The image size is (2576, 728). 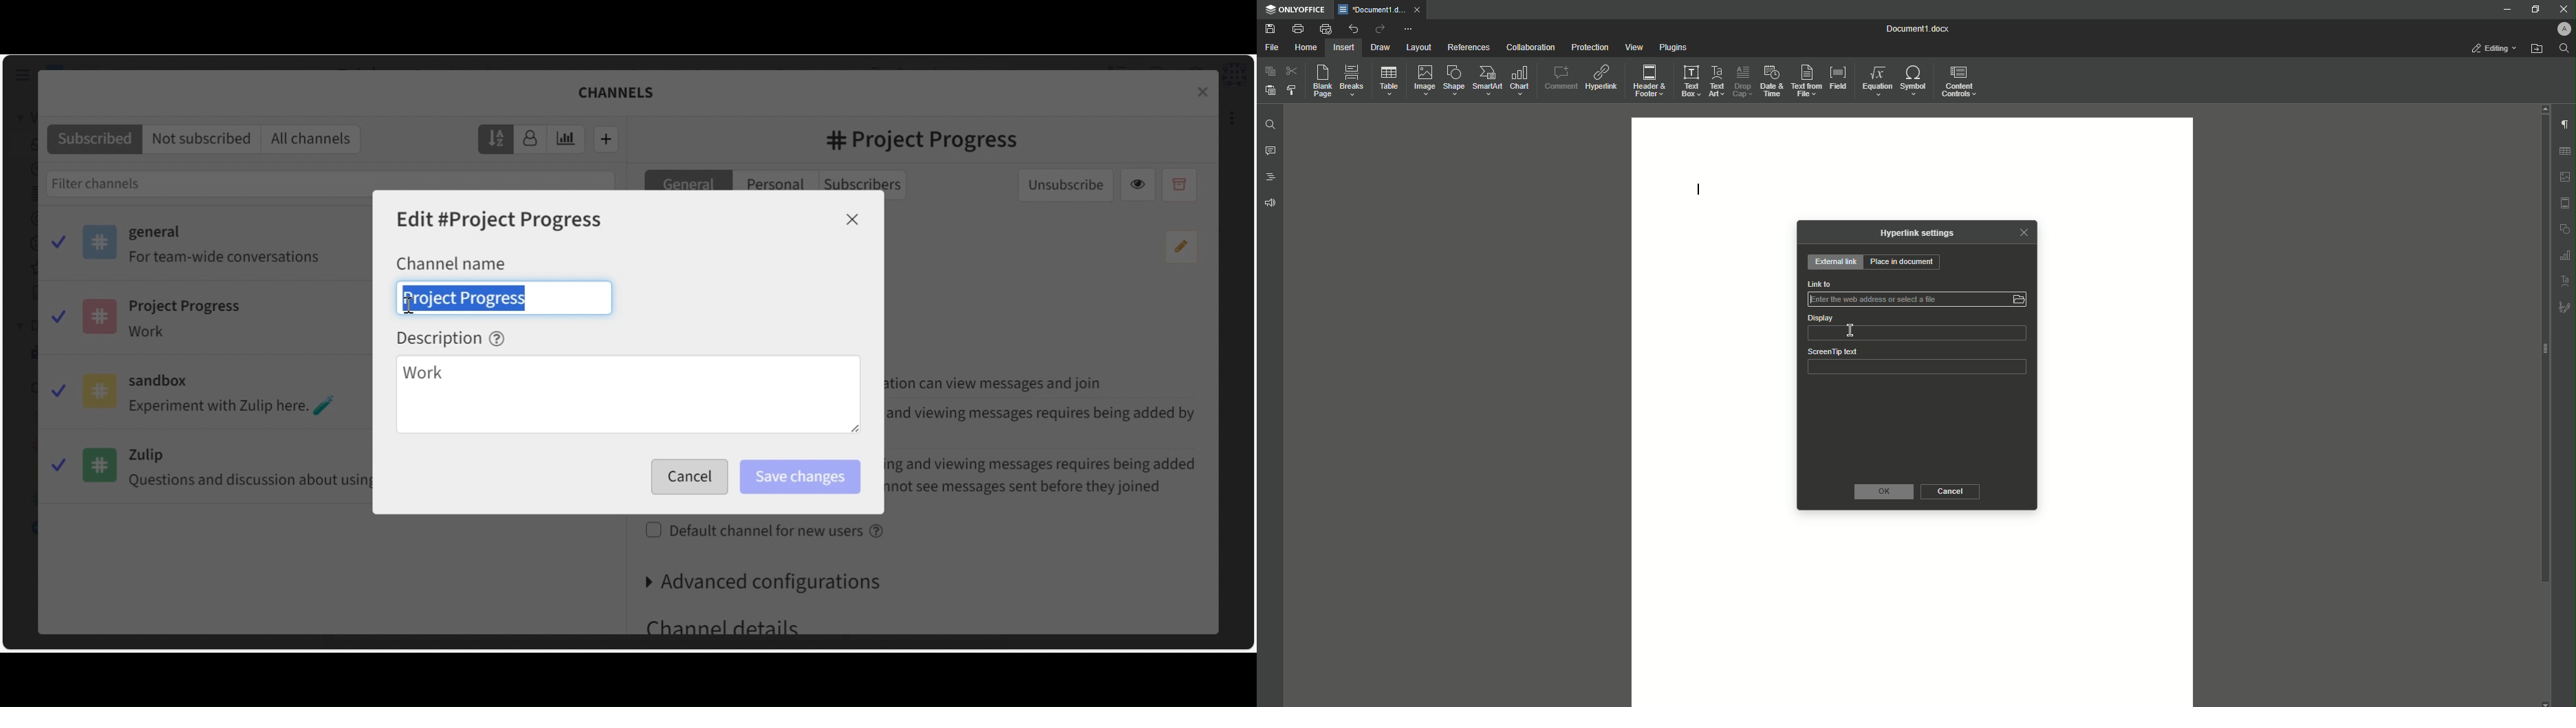 I want to click on Collaboration, so click(x=1530, y=47).